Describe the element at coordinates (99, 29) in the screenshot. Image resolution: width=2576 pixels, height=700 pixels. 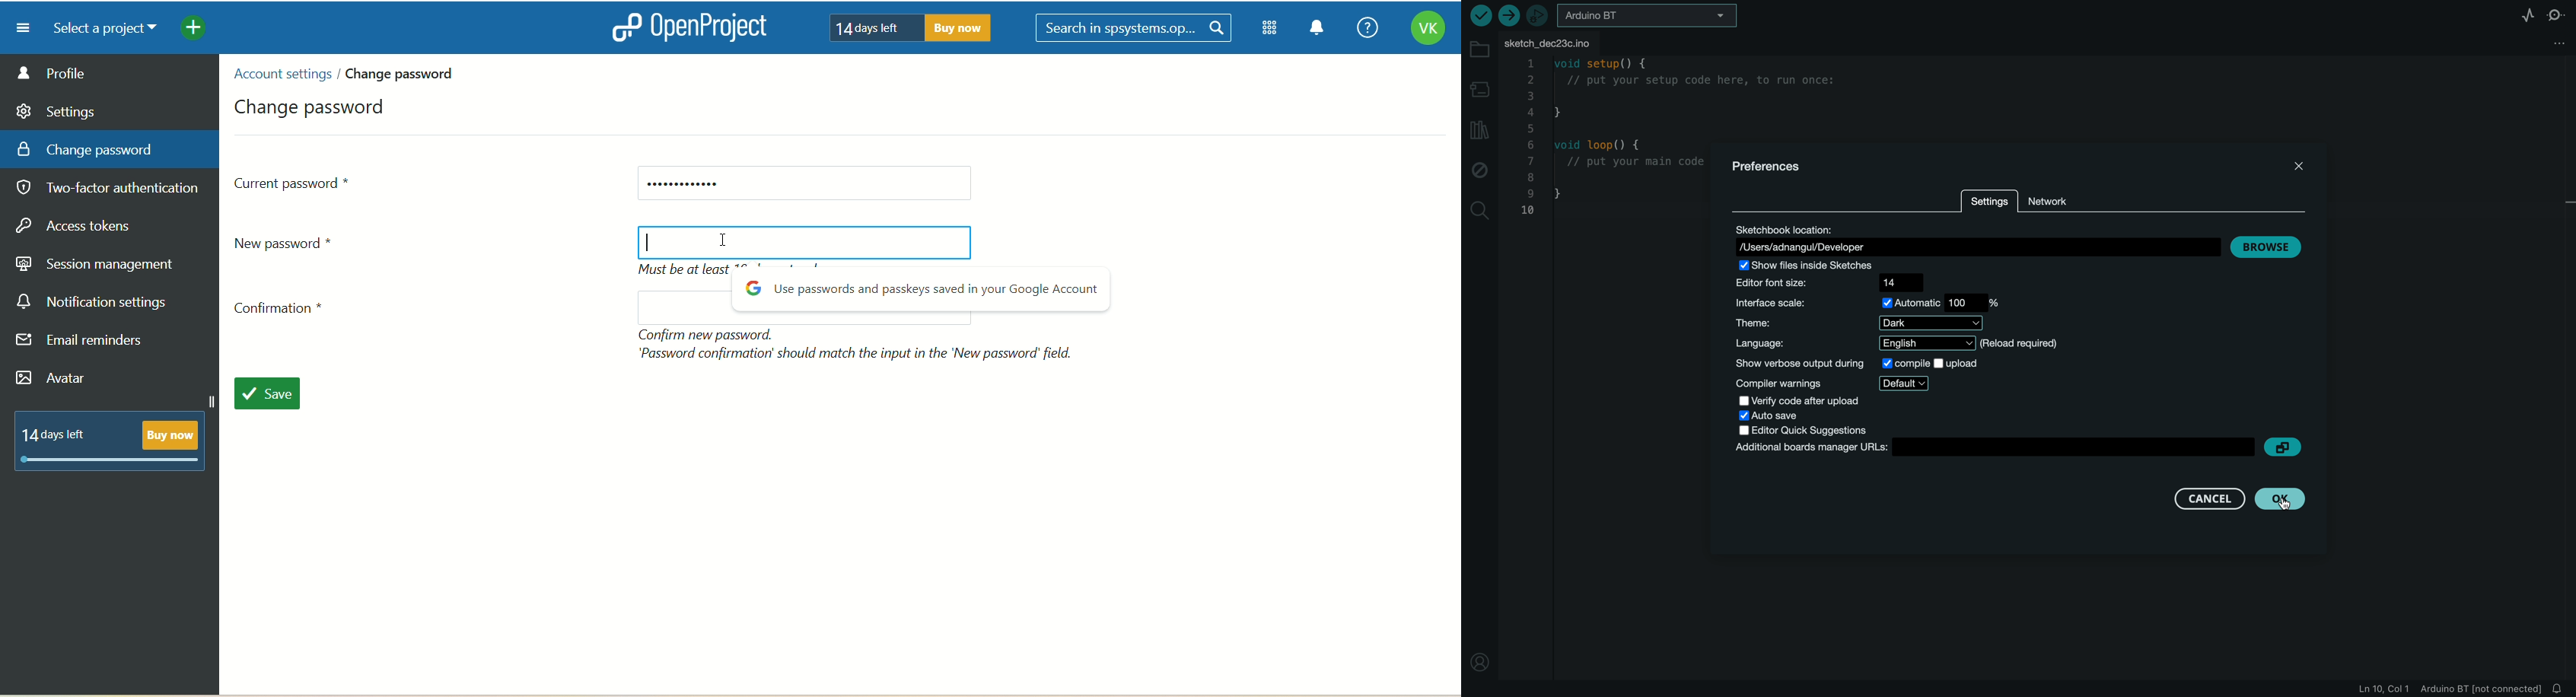
I see `select a project` at that location.